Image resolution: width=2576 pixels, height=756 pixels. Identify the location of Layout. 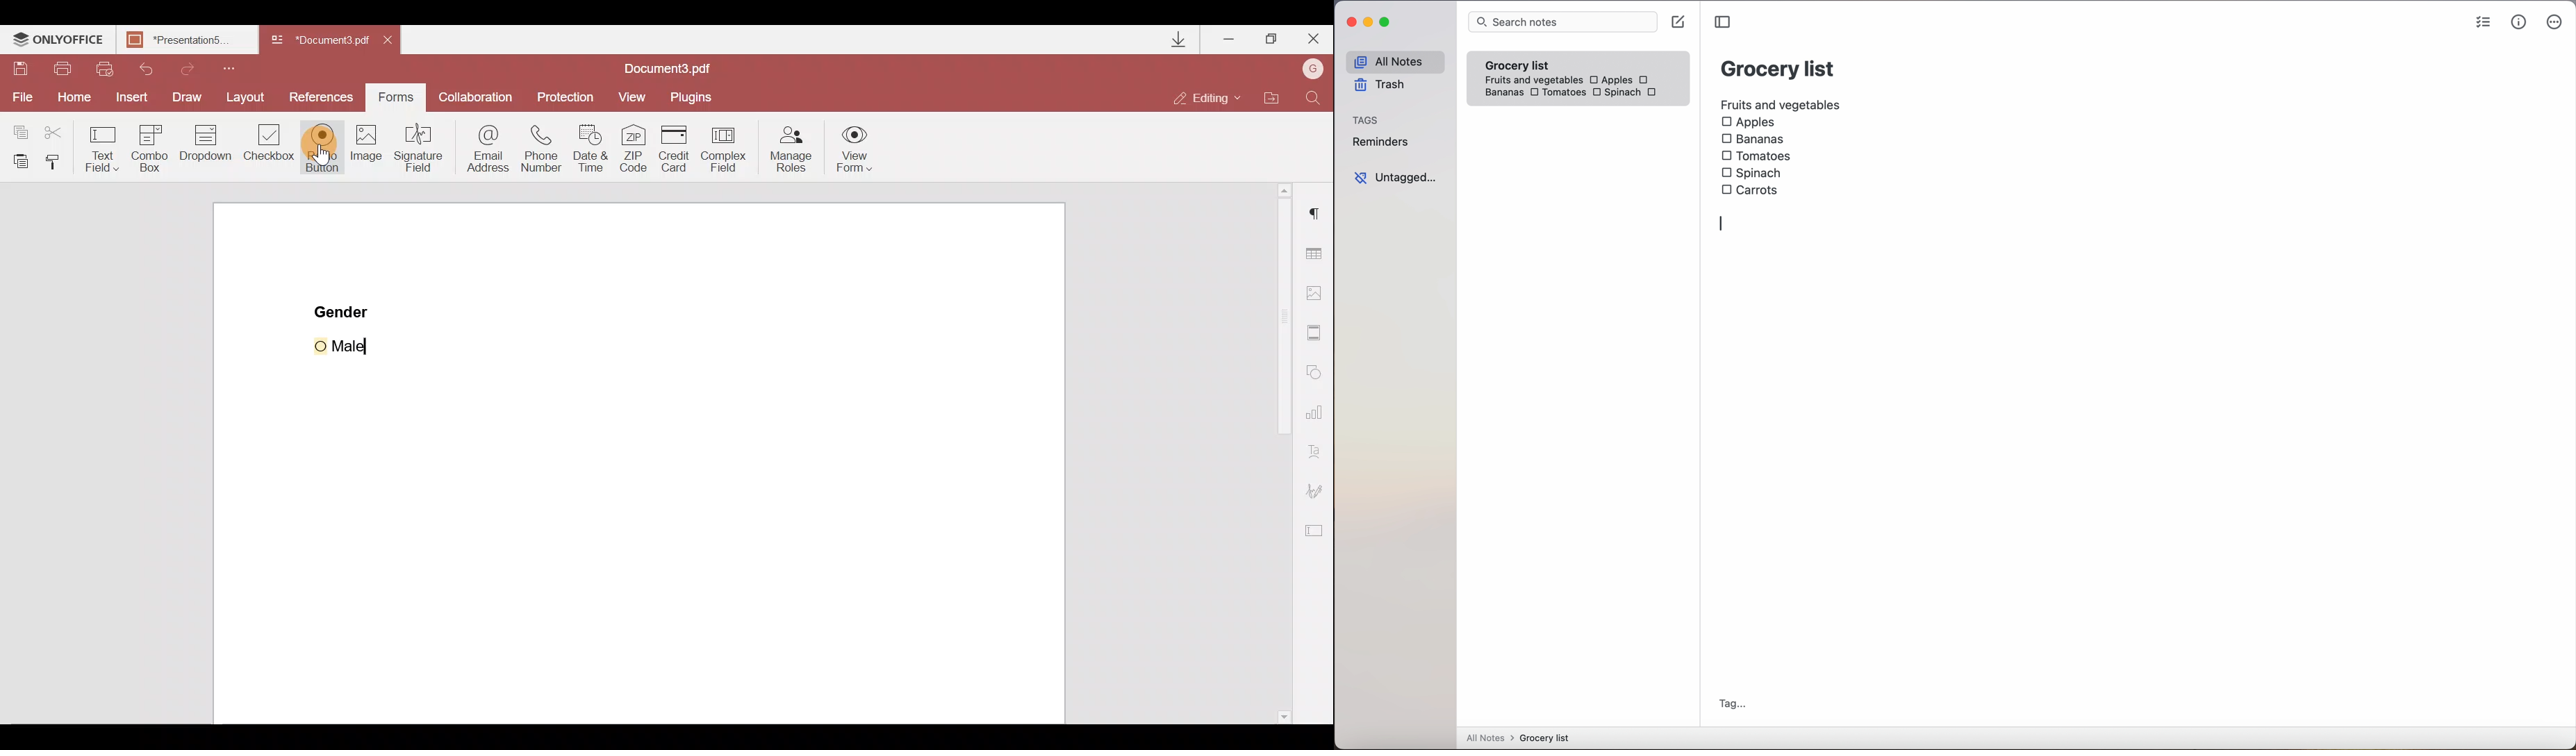
(249, 99).